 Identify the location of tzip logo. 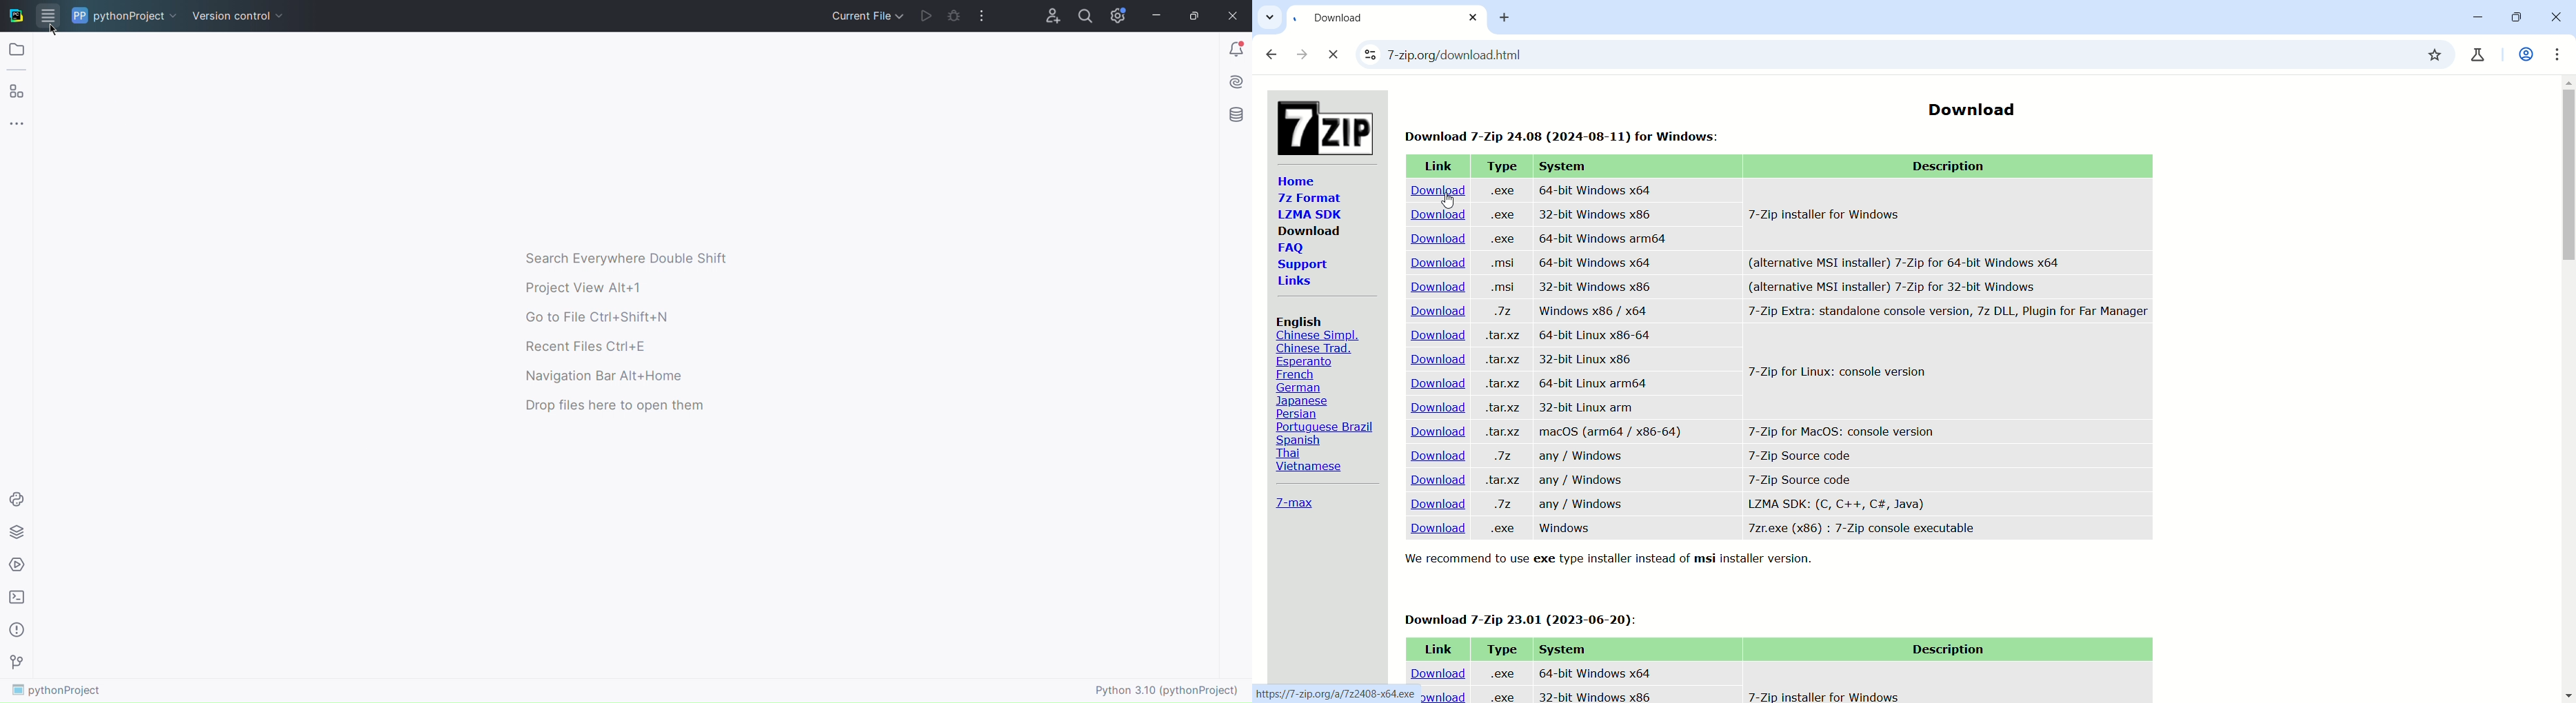
(1322, 124).